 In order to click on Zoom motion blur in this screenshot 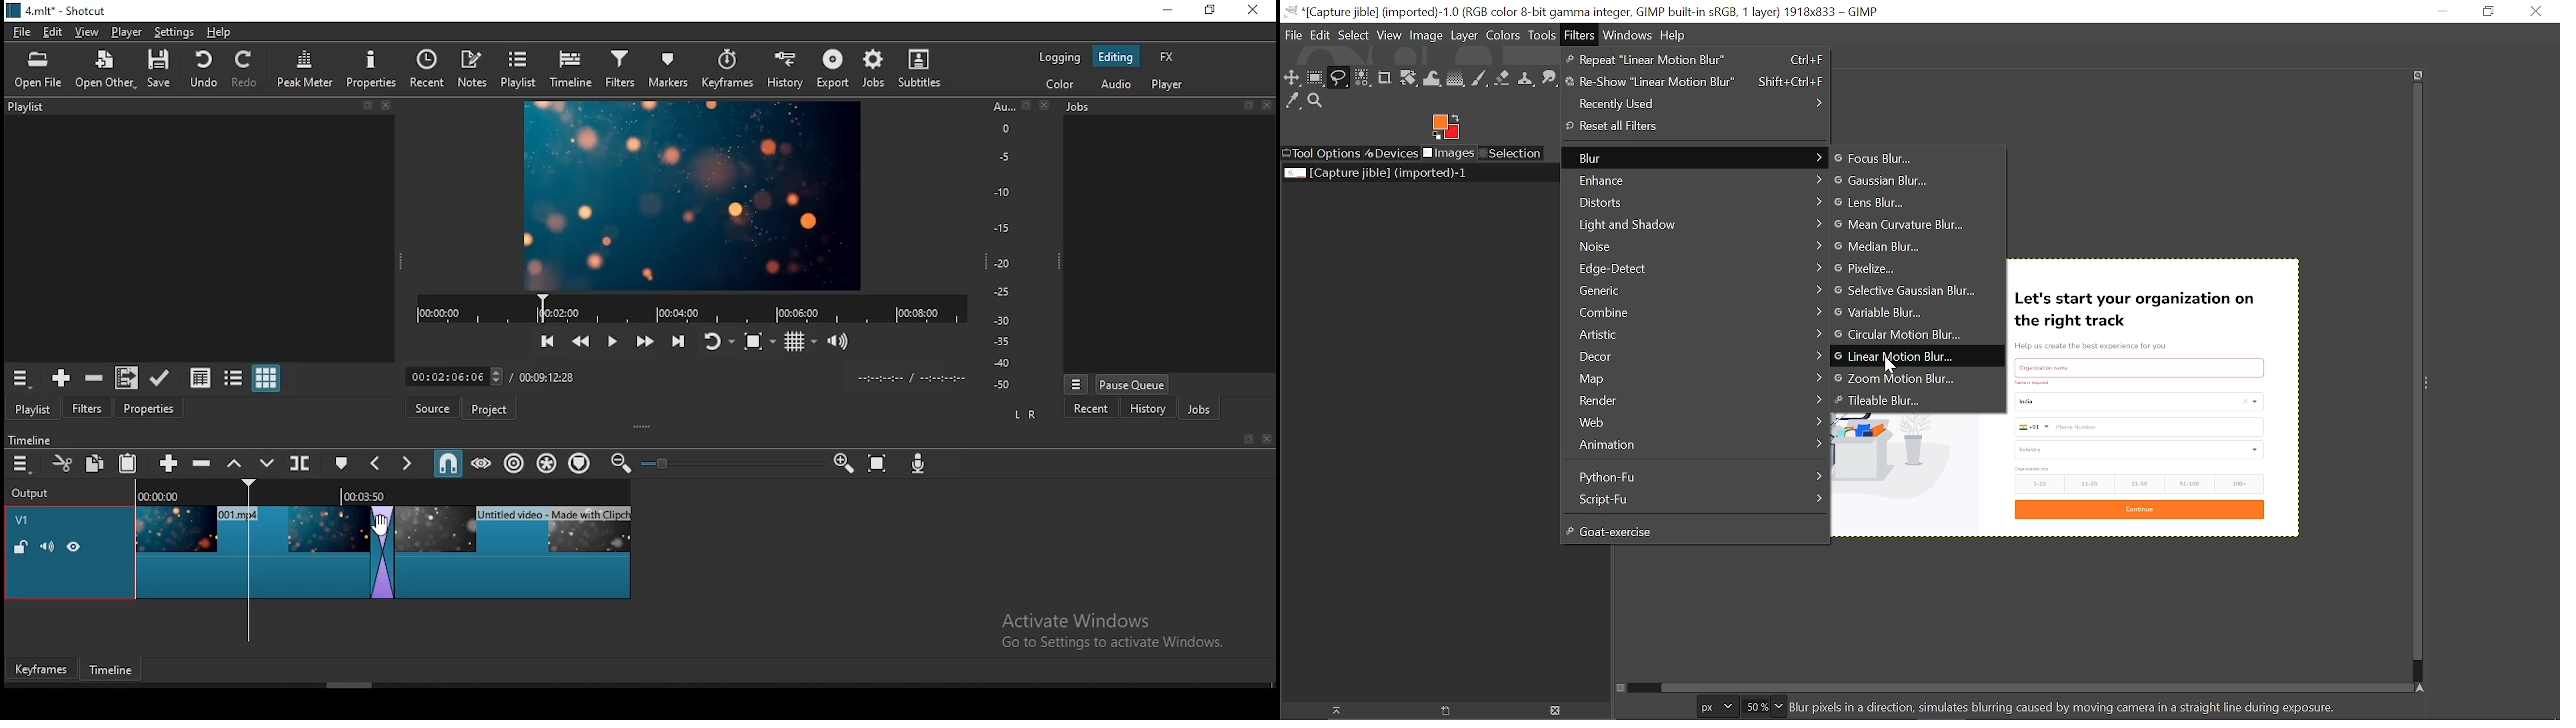, I will do `click(1894, 378)`.